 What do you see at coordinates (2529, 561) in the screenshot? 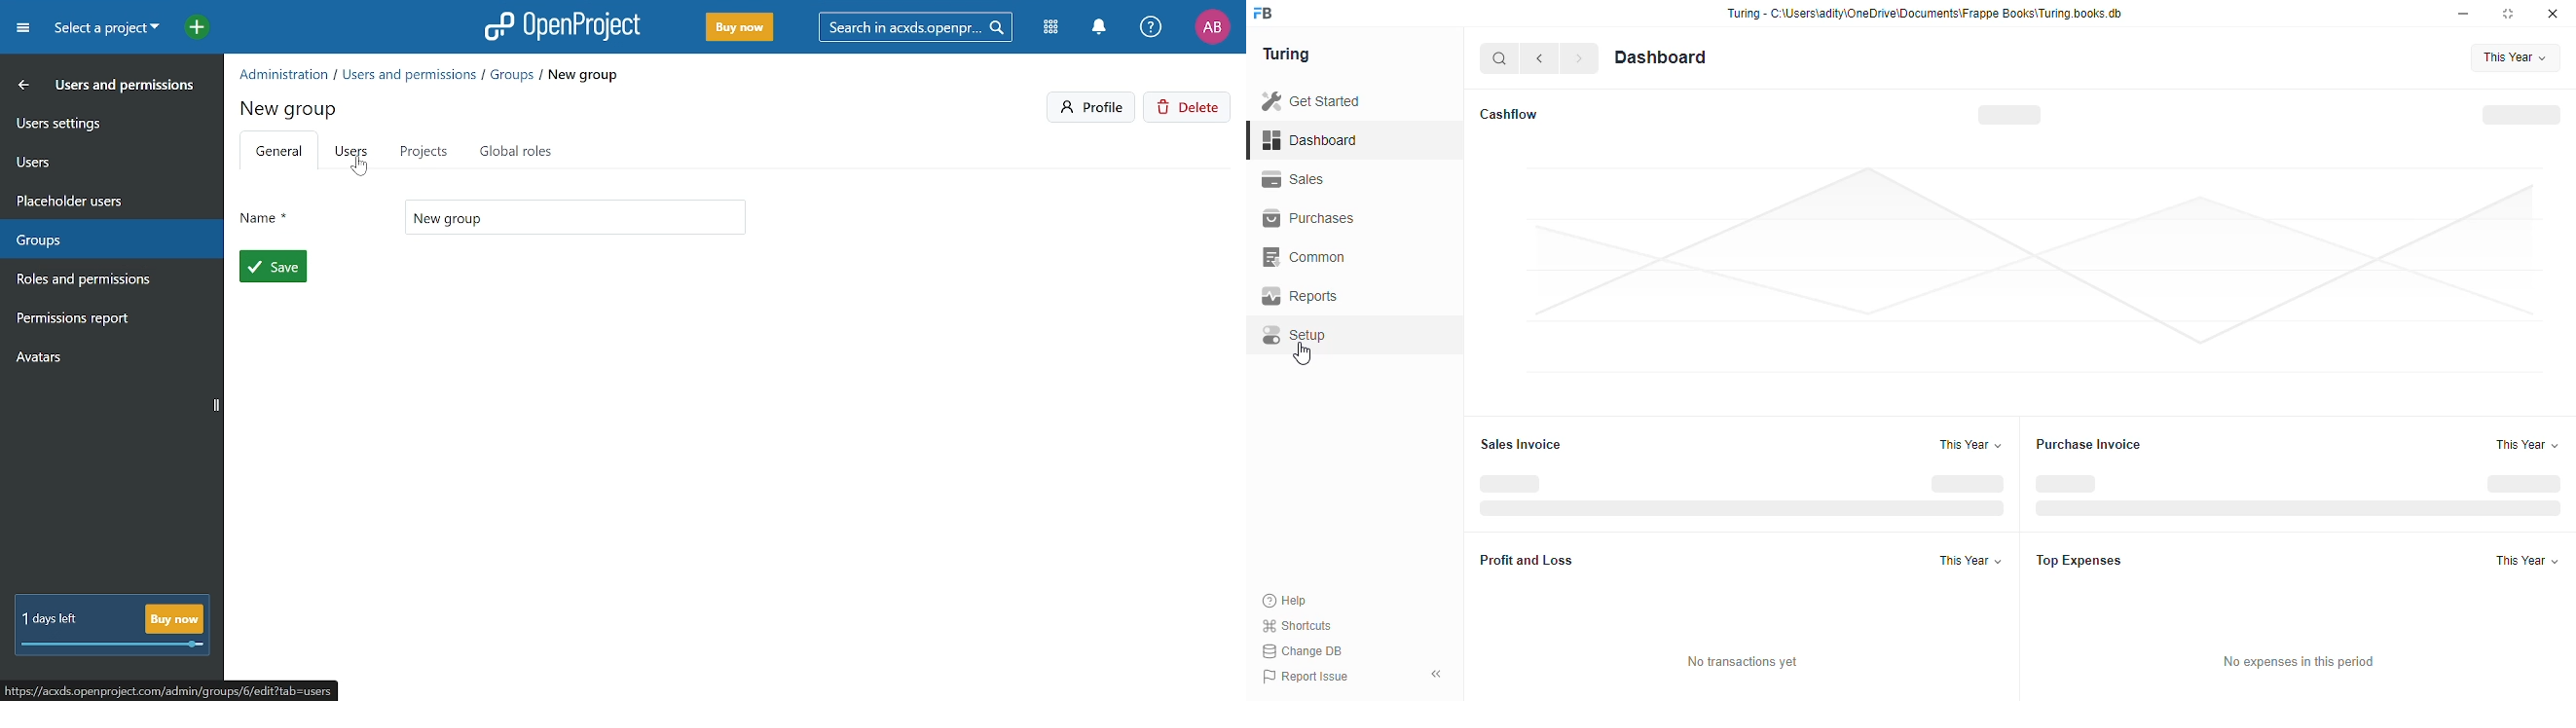
I see `This Year ` at bounding box center [2529, 561].